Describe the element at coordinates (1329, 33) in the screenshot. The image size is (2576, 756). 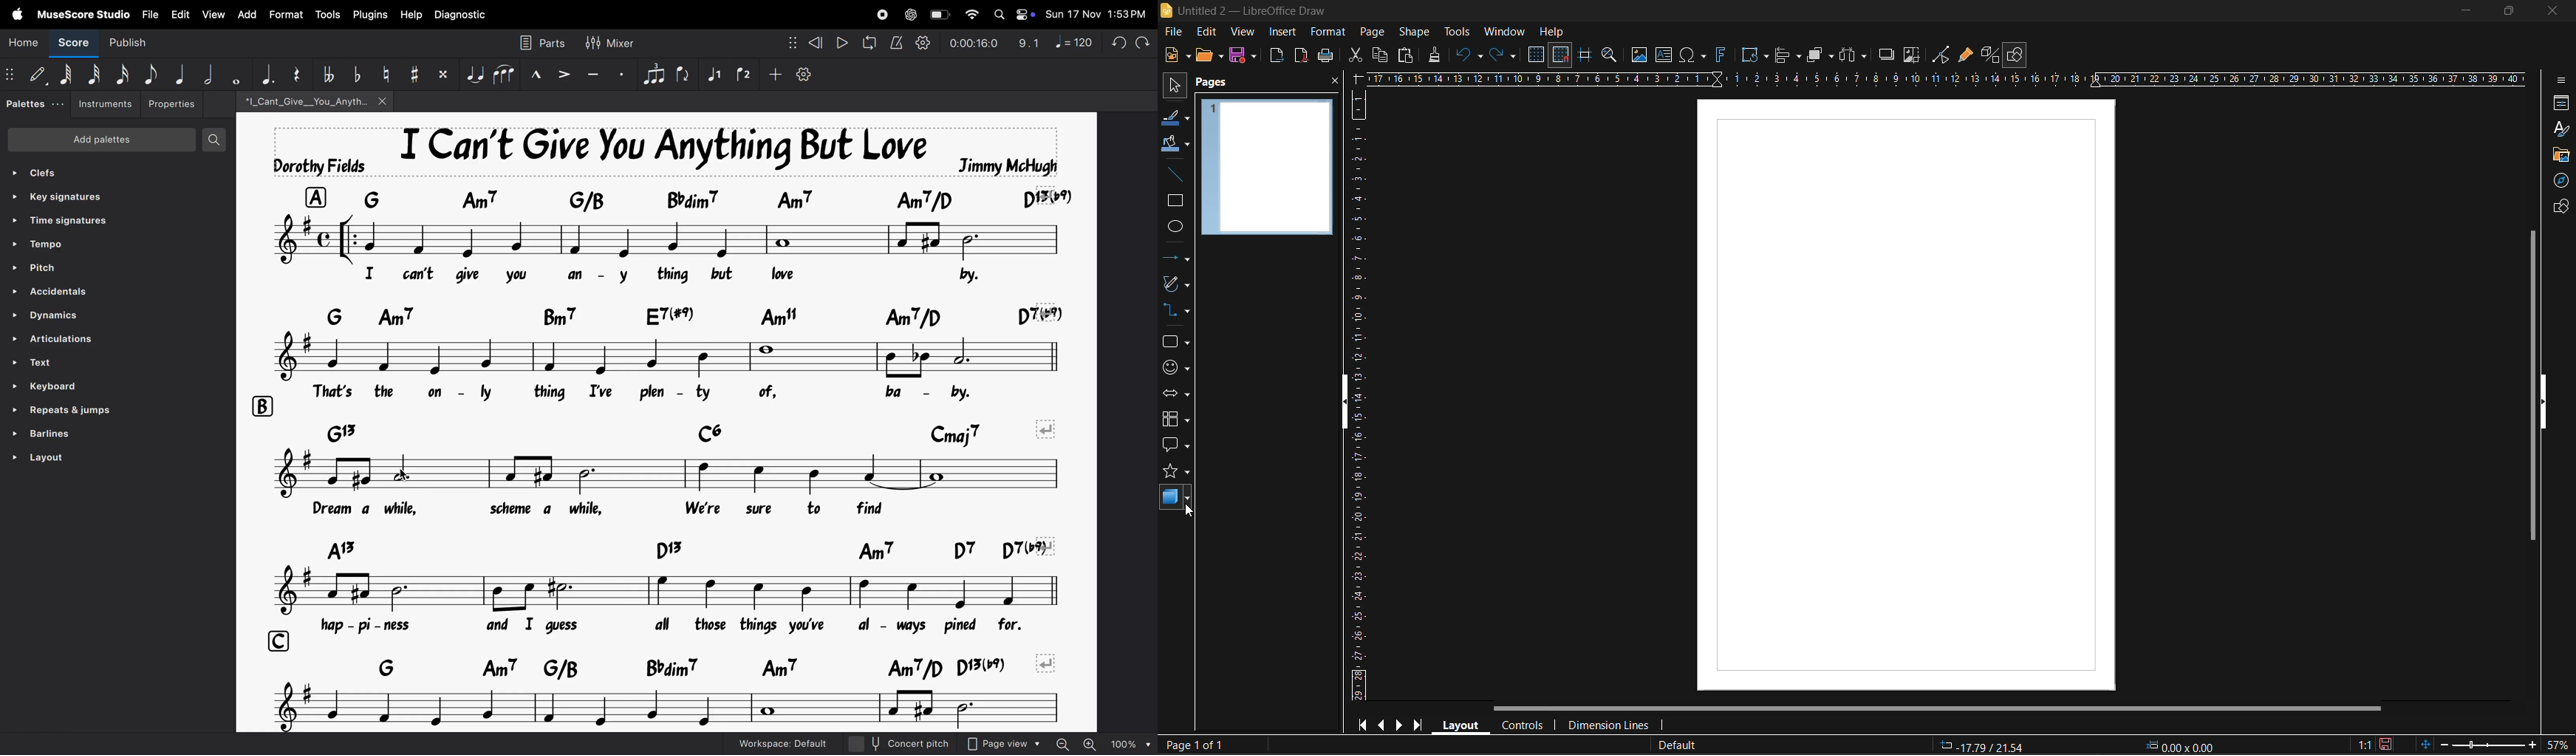
I see `format` at that location.